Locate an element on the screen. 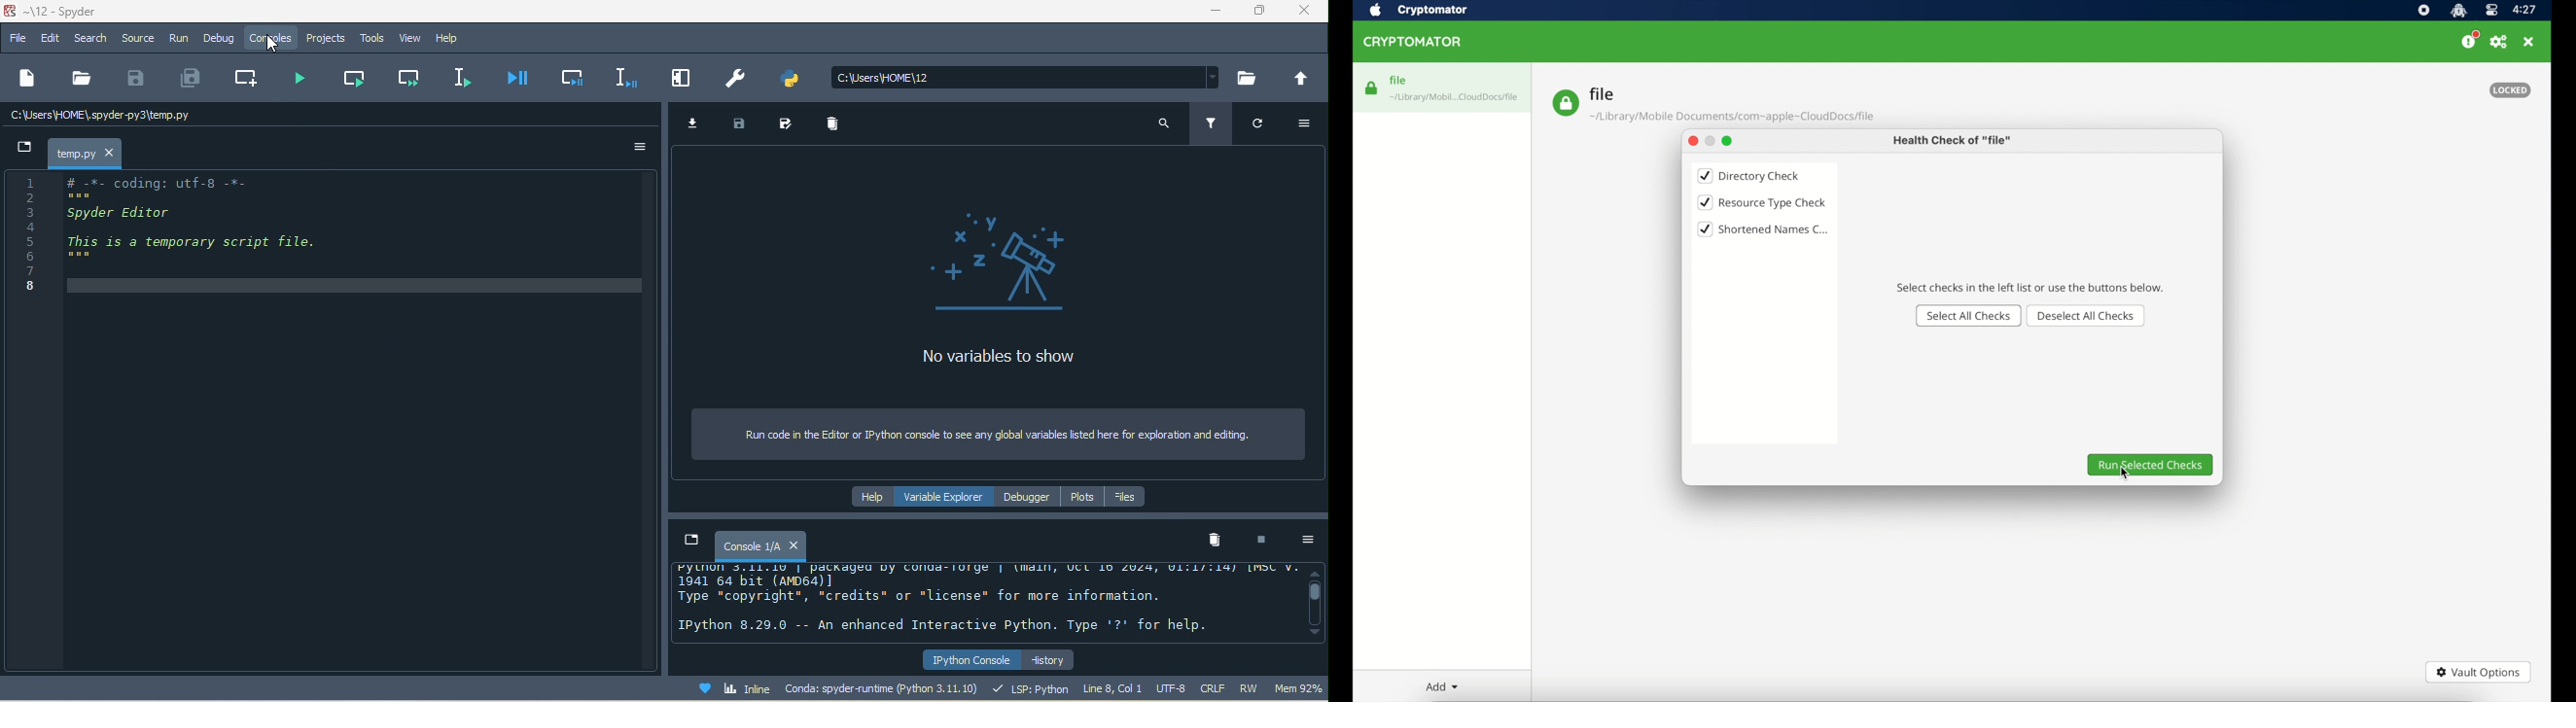 The image size is (2576, 728). maximize current pane is located at coordinates (687, 79).